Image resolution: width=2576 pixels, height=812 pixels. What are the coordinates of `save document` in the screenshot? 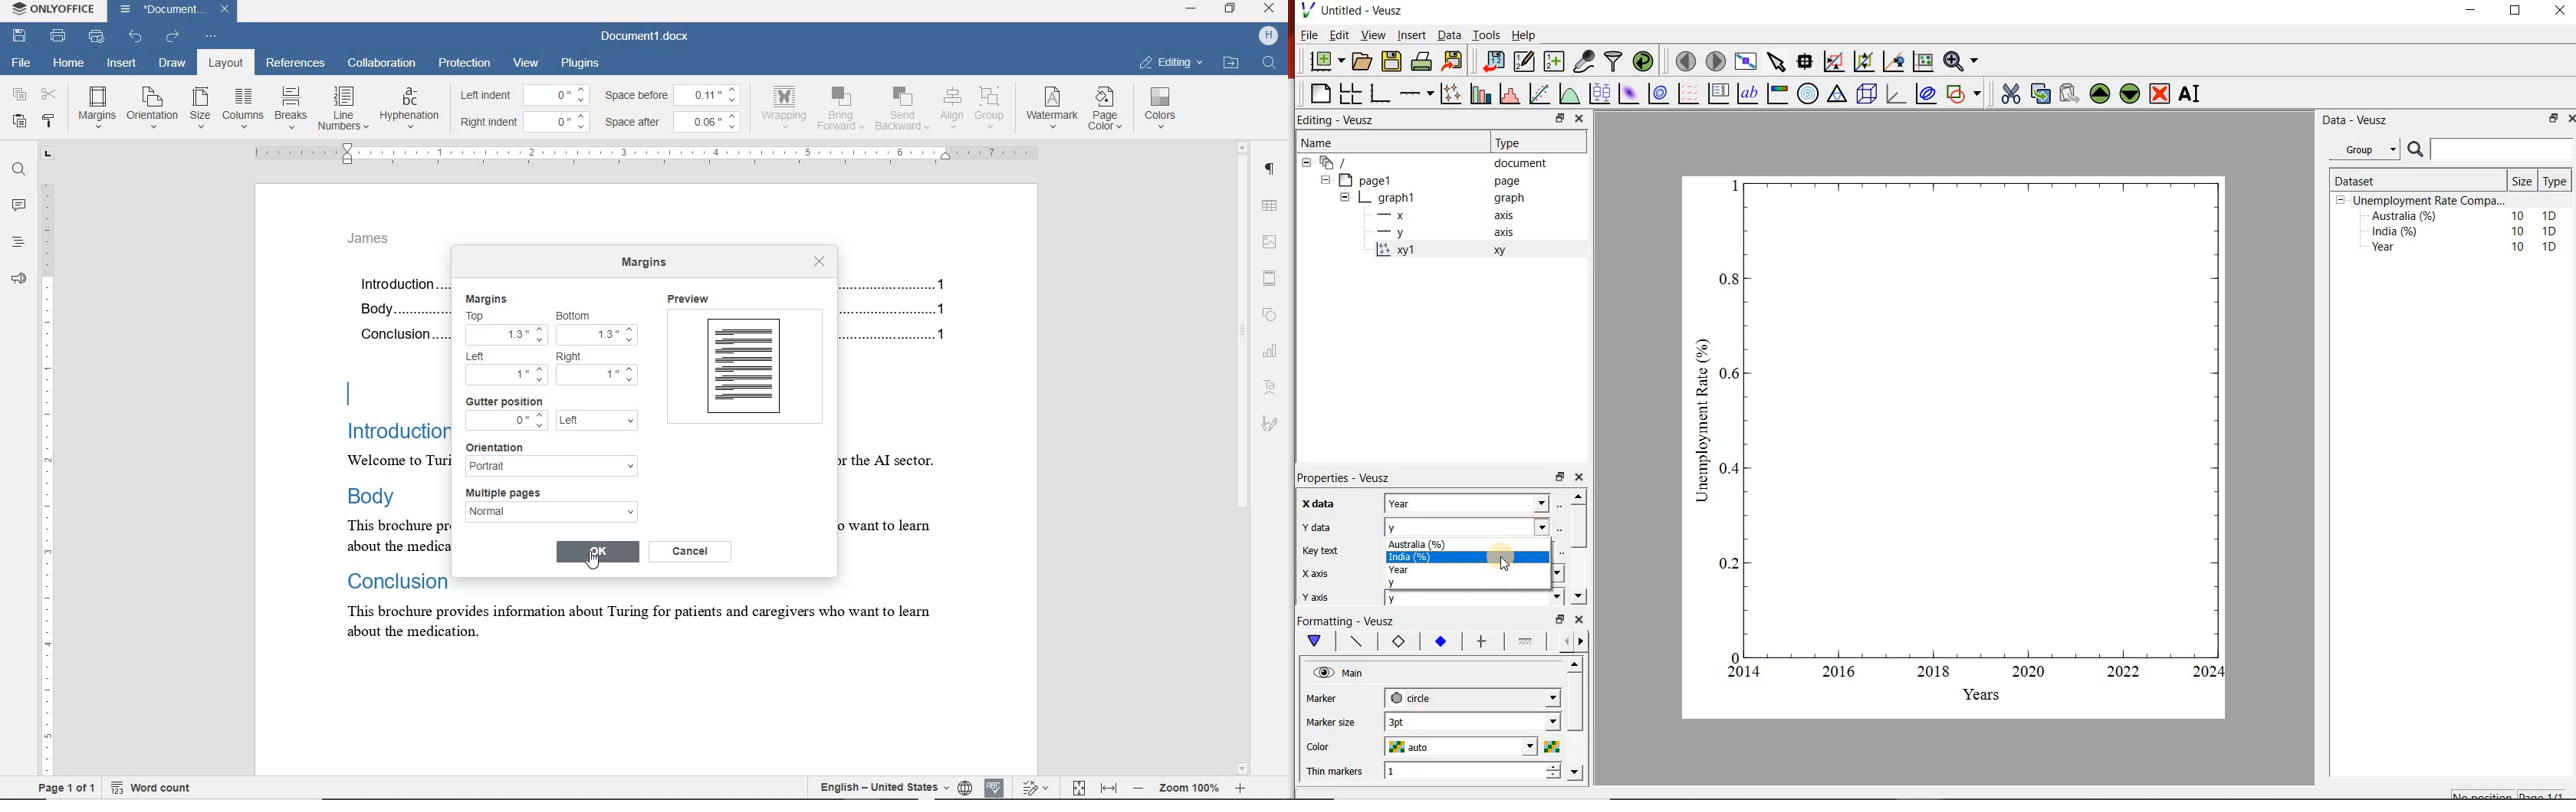 It's located at (1392, 61).